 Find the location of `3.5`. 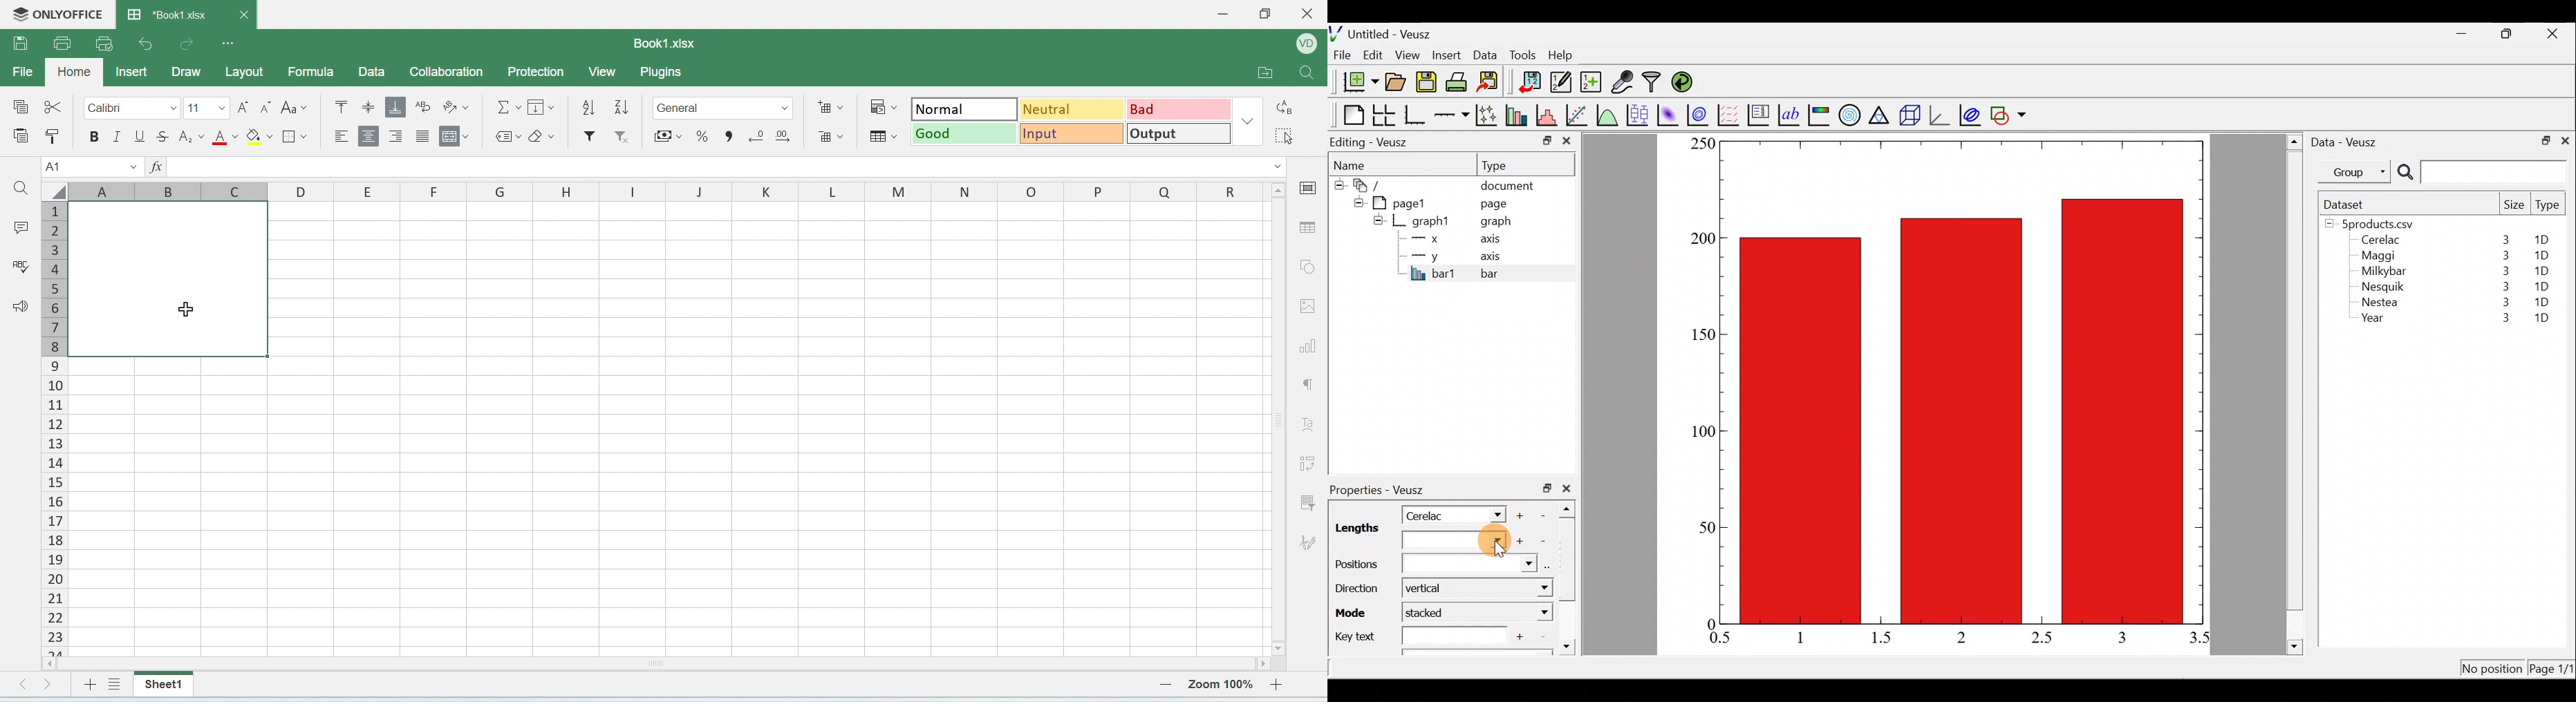

3.5 is located at coordinates (2201, 640).